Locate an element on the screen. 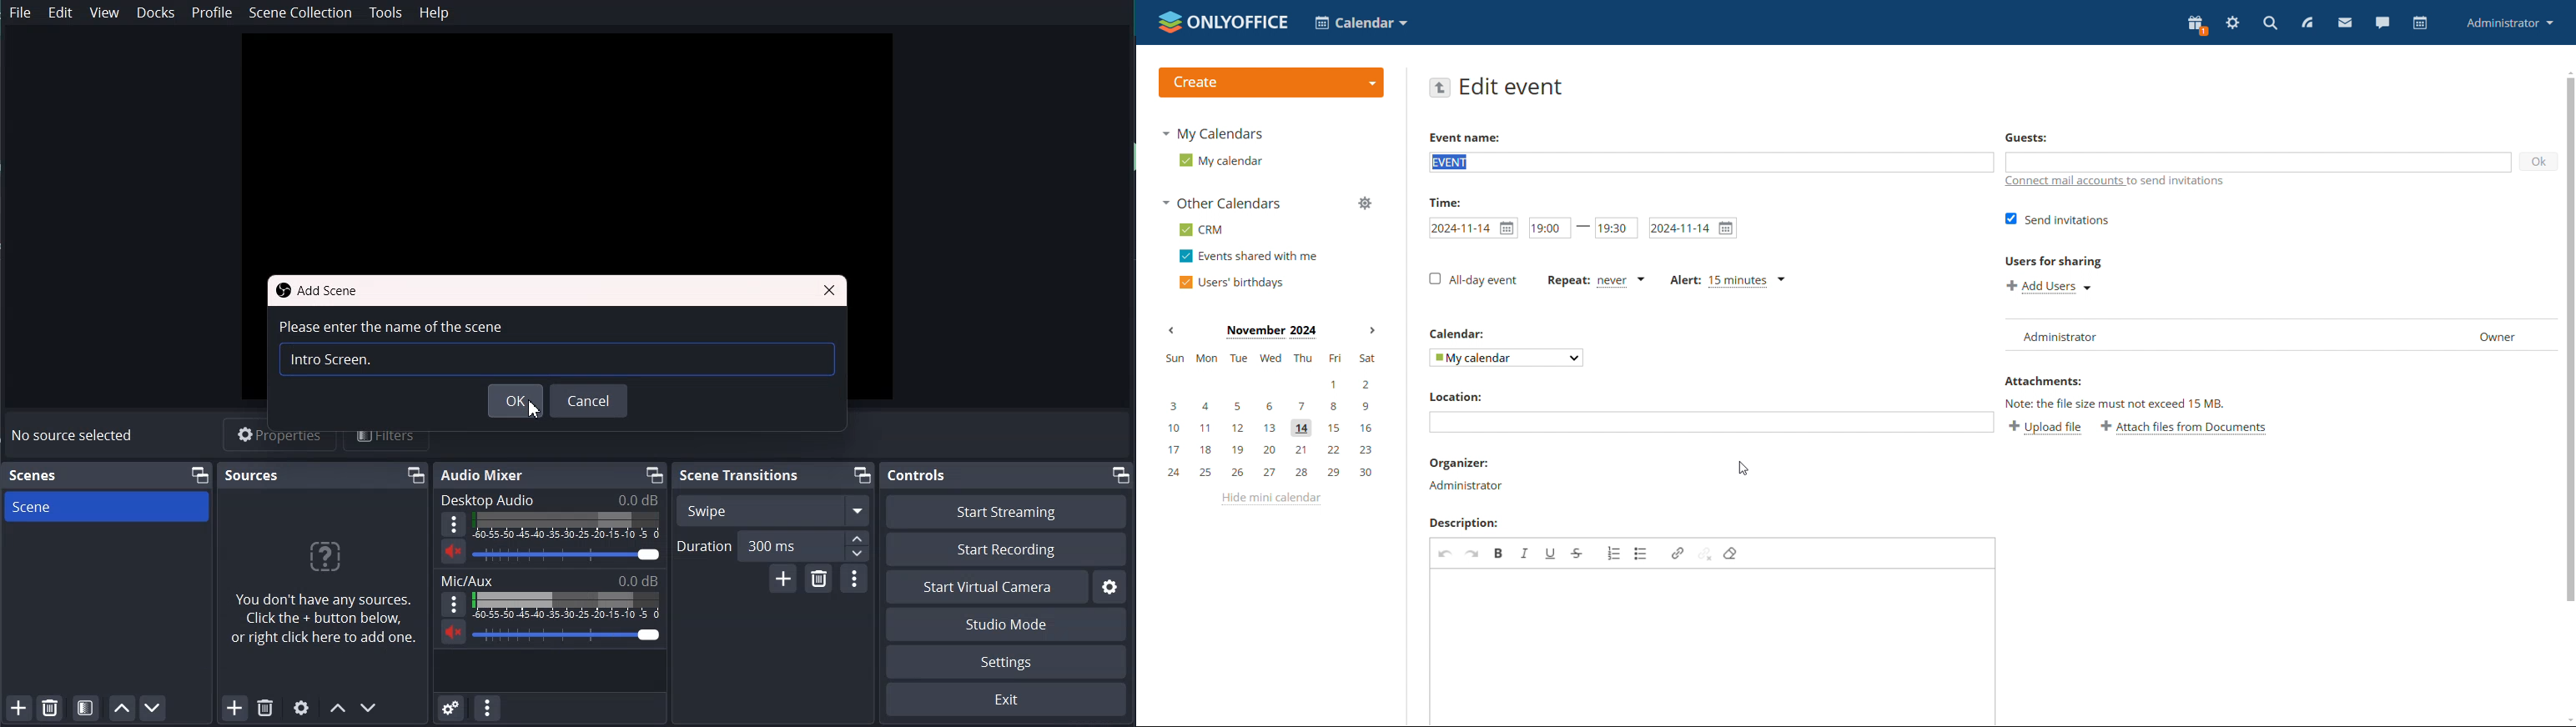  Audio mixer menu is located at coordinates (487, 707).